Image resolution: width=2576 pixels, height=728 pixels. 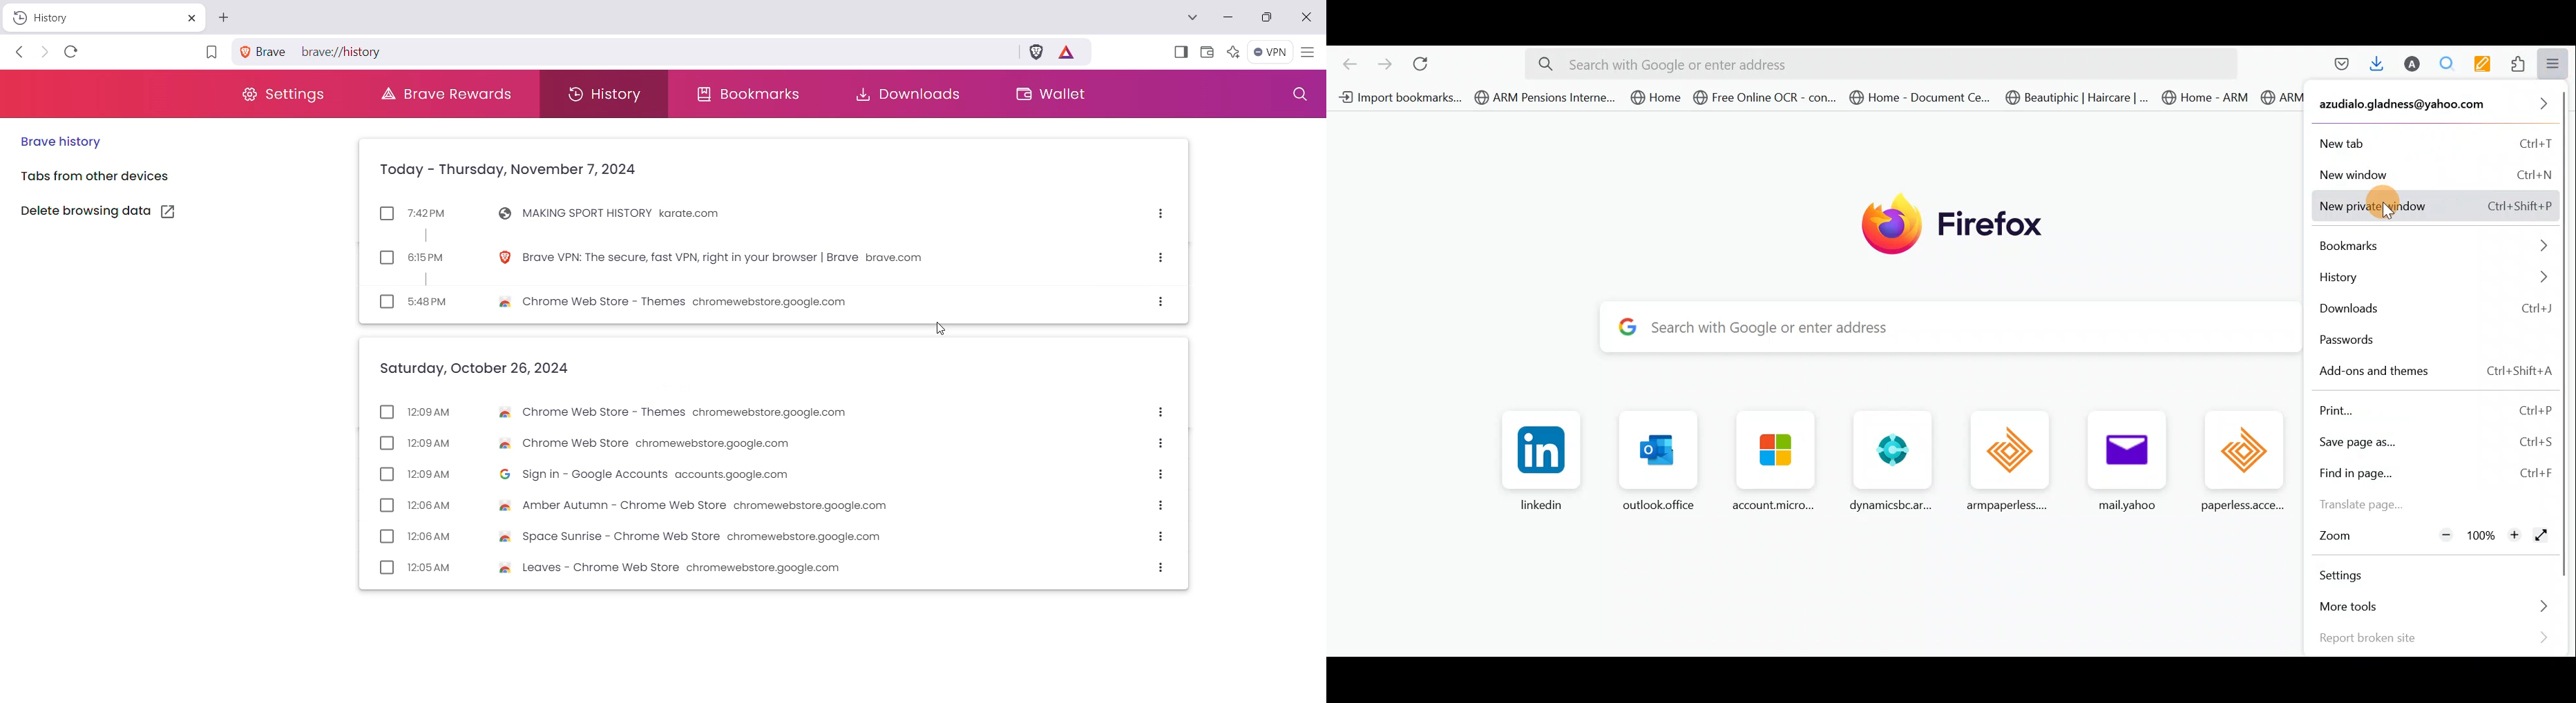 What do you see at coordinates (1398, 97) in the screenshot?
I see `Import bookmarks...` at bounding box center [1398, 97].